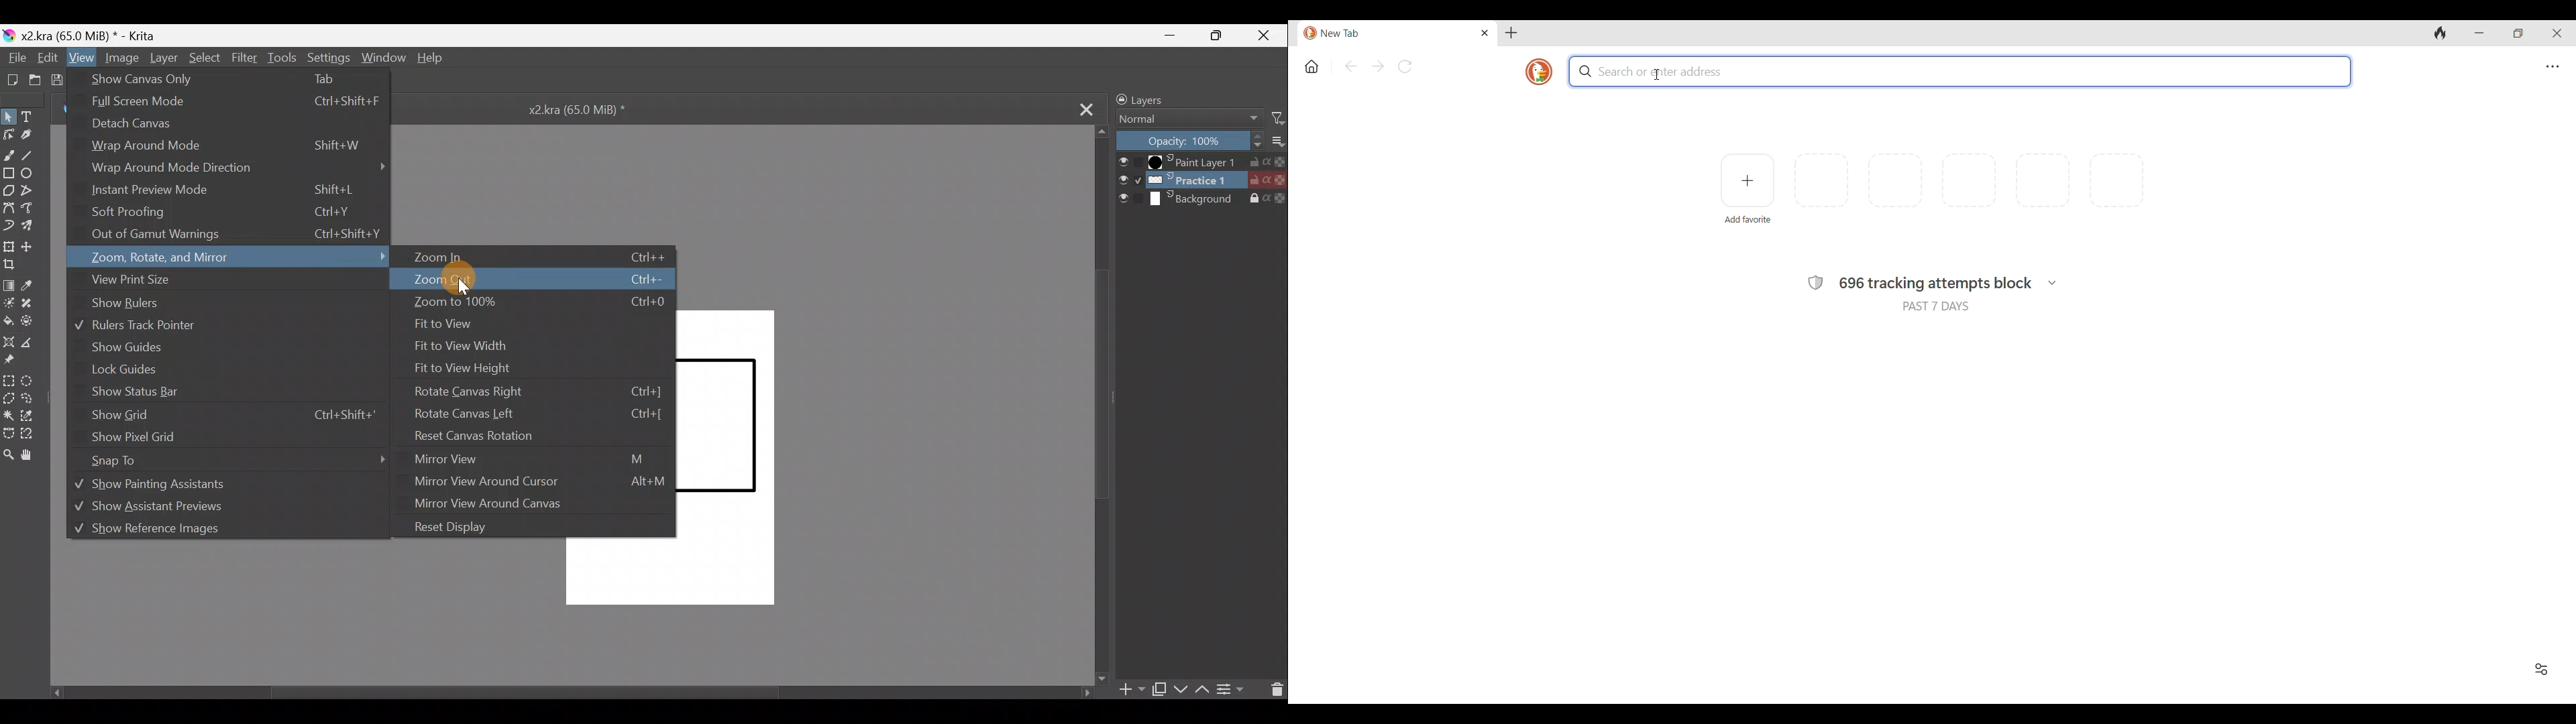 The image size is (2576, 728). Describe the element at coordinates (502, 504) in the screenshot. I see `Mirror view around canvas` at that location.